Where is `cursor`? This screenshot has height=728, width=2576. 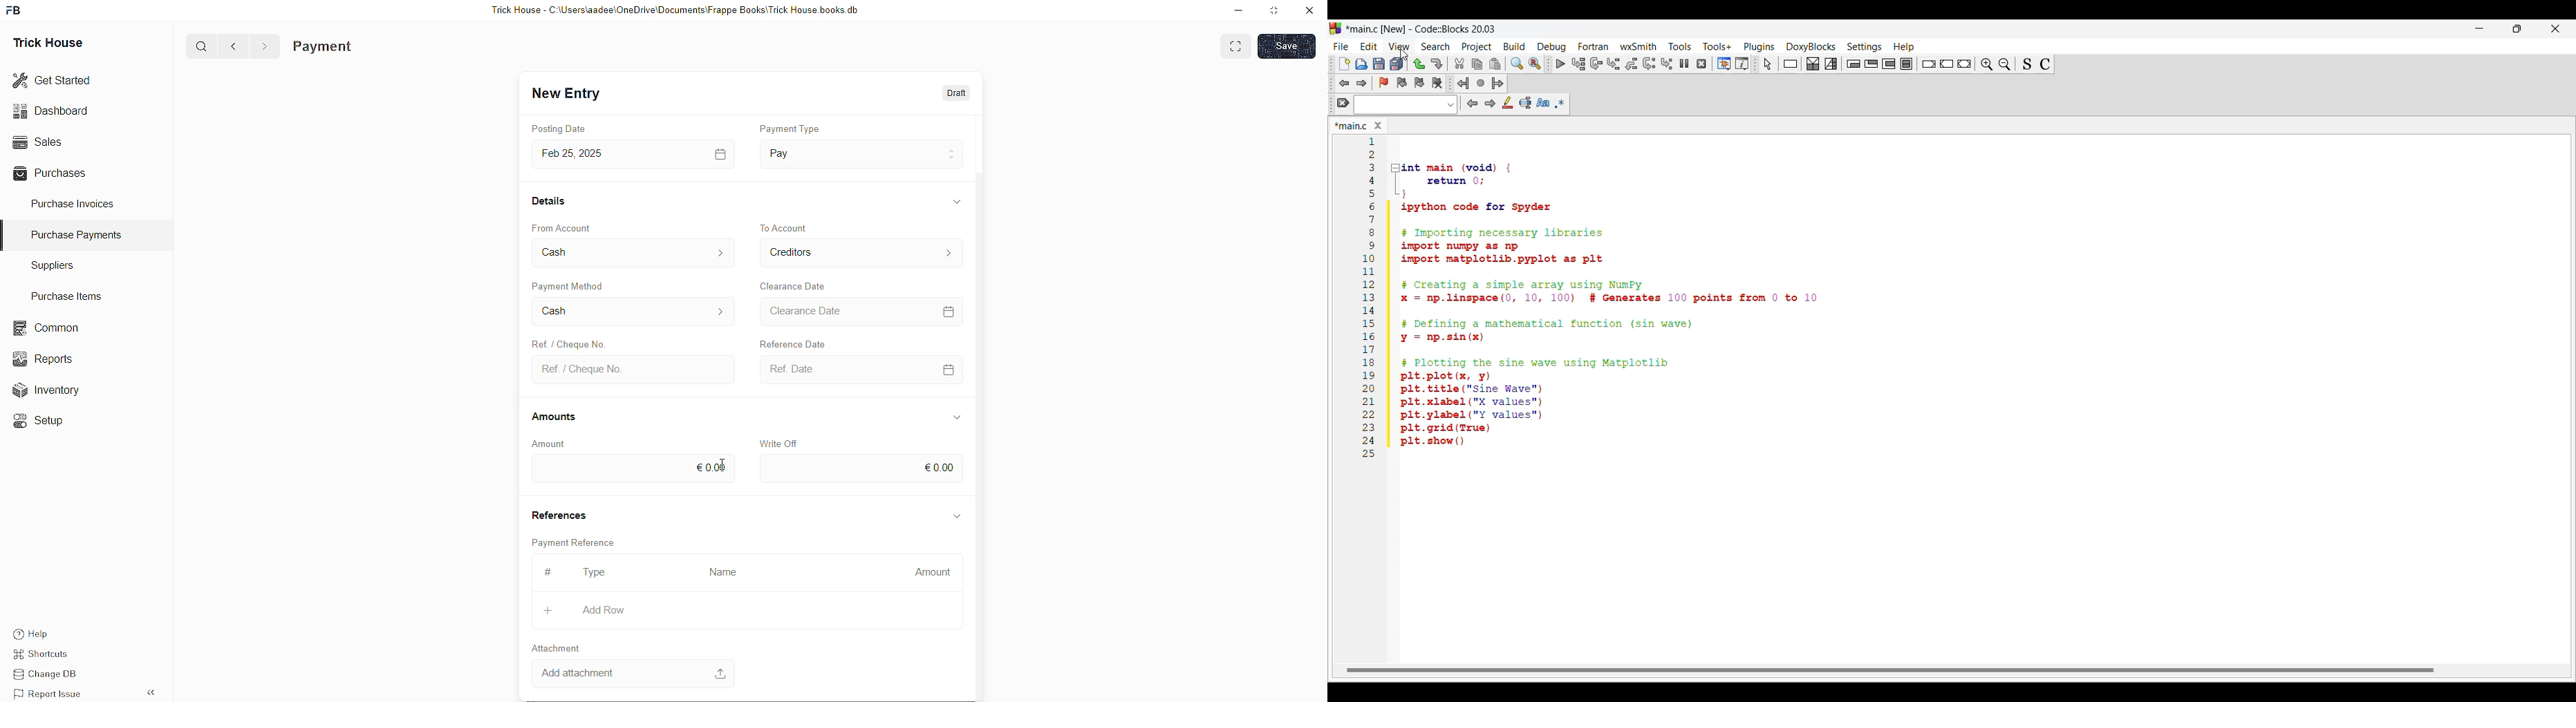 cursor is located at coordinates (1405, 56).